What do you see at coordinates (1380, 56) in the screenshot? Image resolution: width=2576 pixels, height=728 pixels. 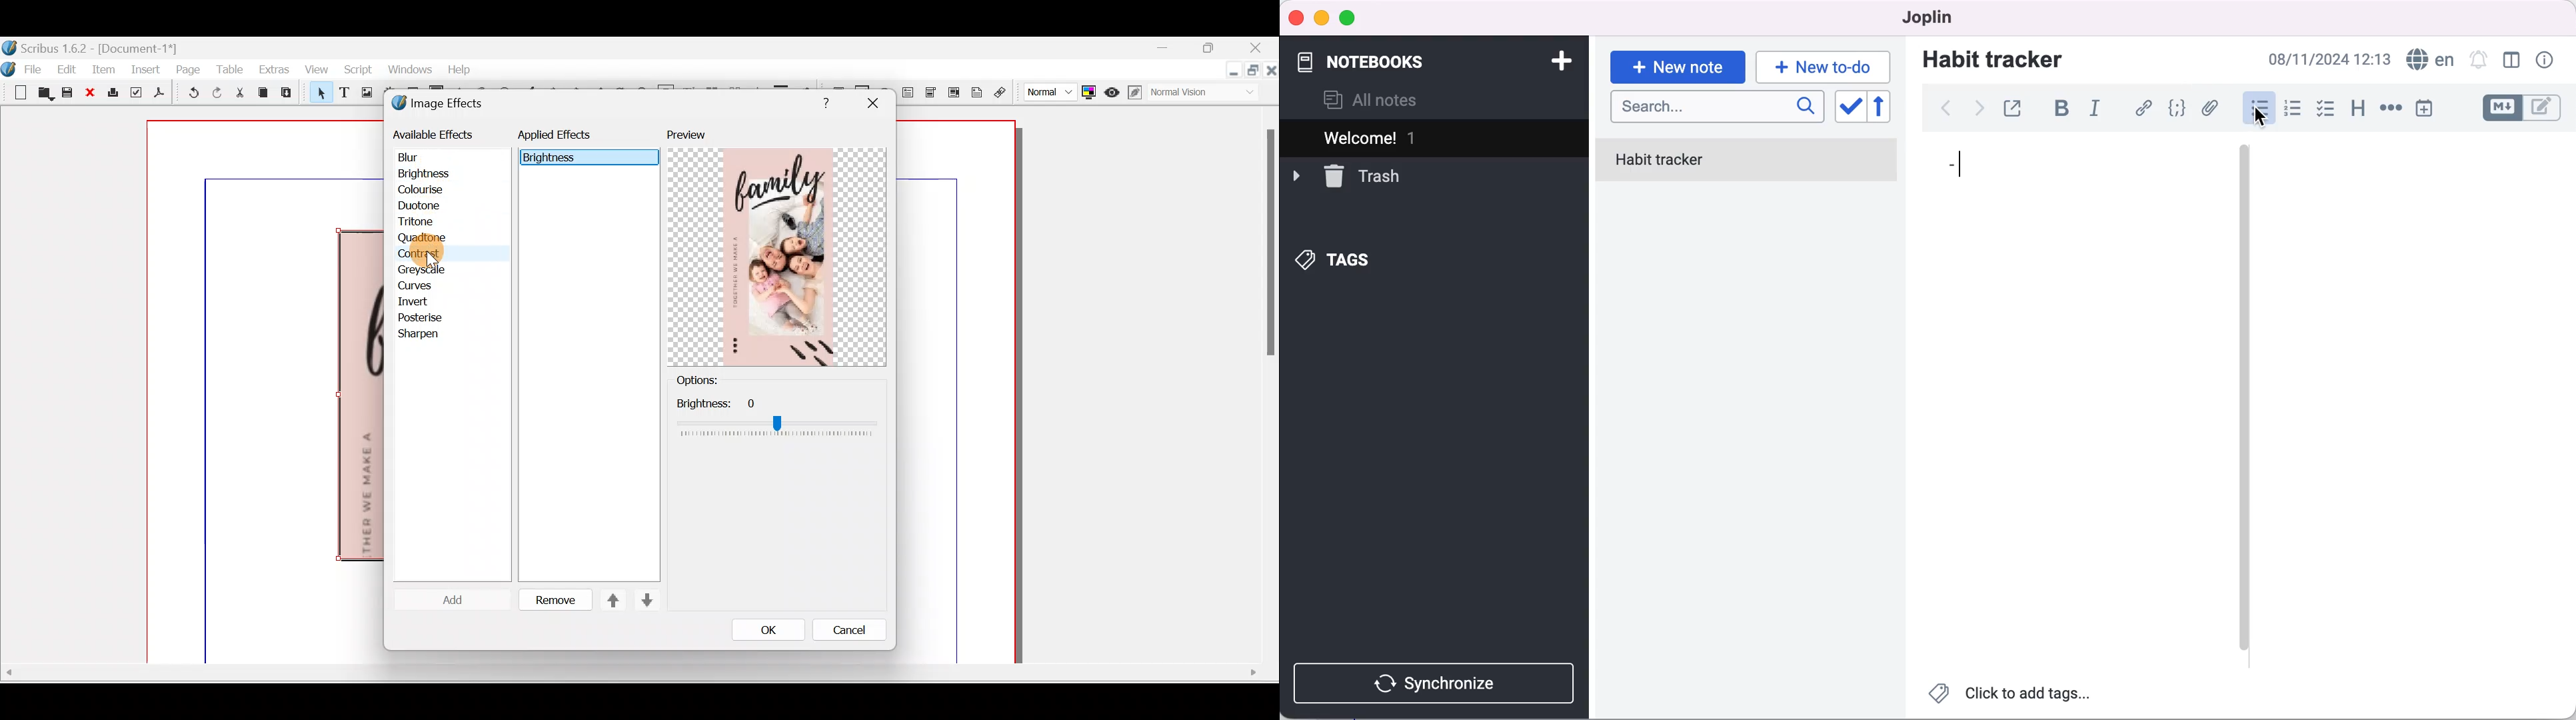 I see `notebooks` at bounding box center [1380, 56].